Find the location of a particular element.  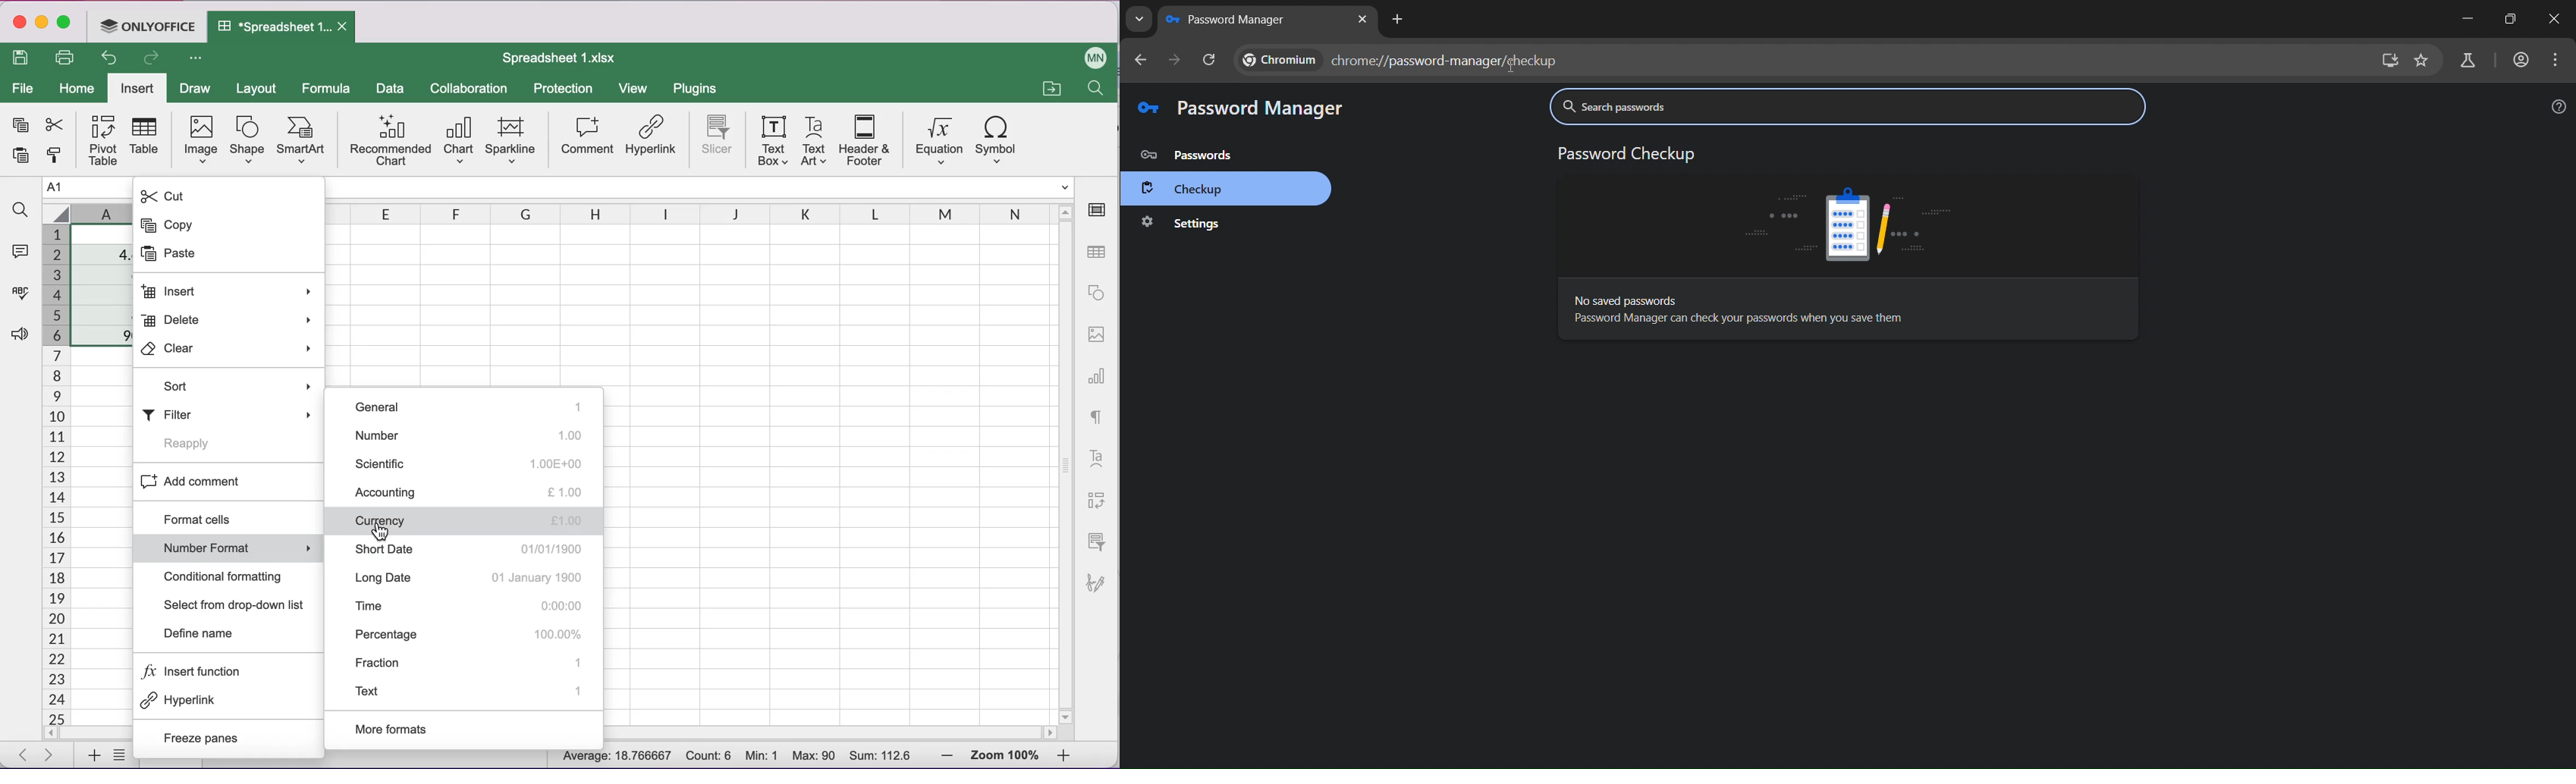

sparkline is located at coordinates (512, 140).